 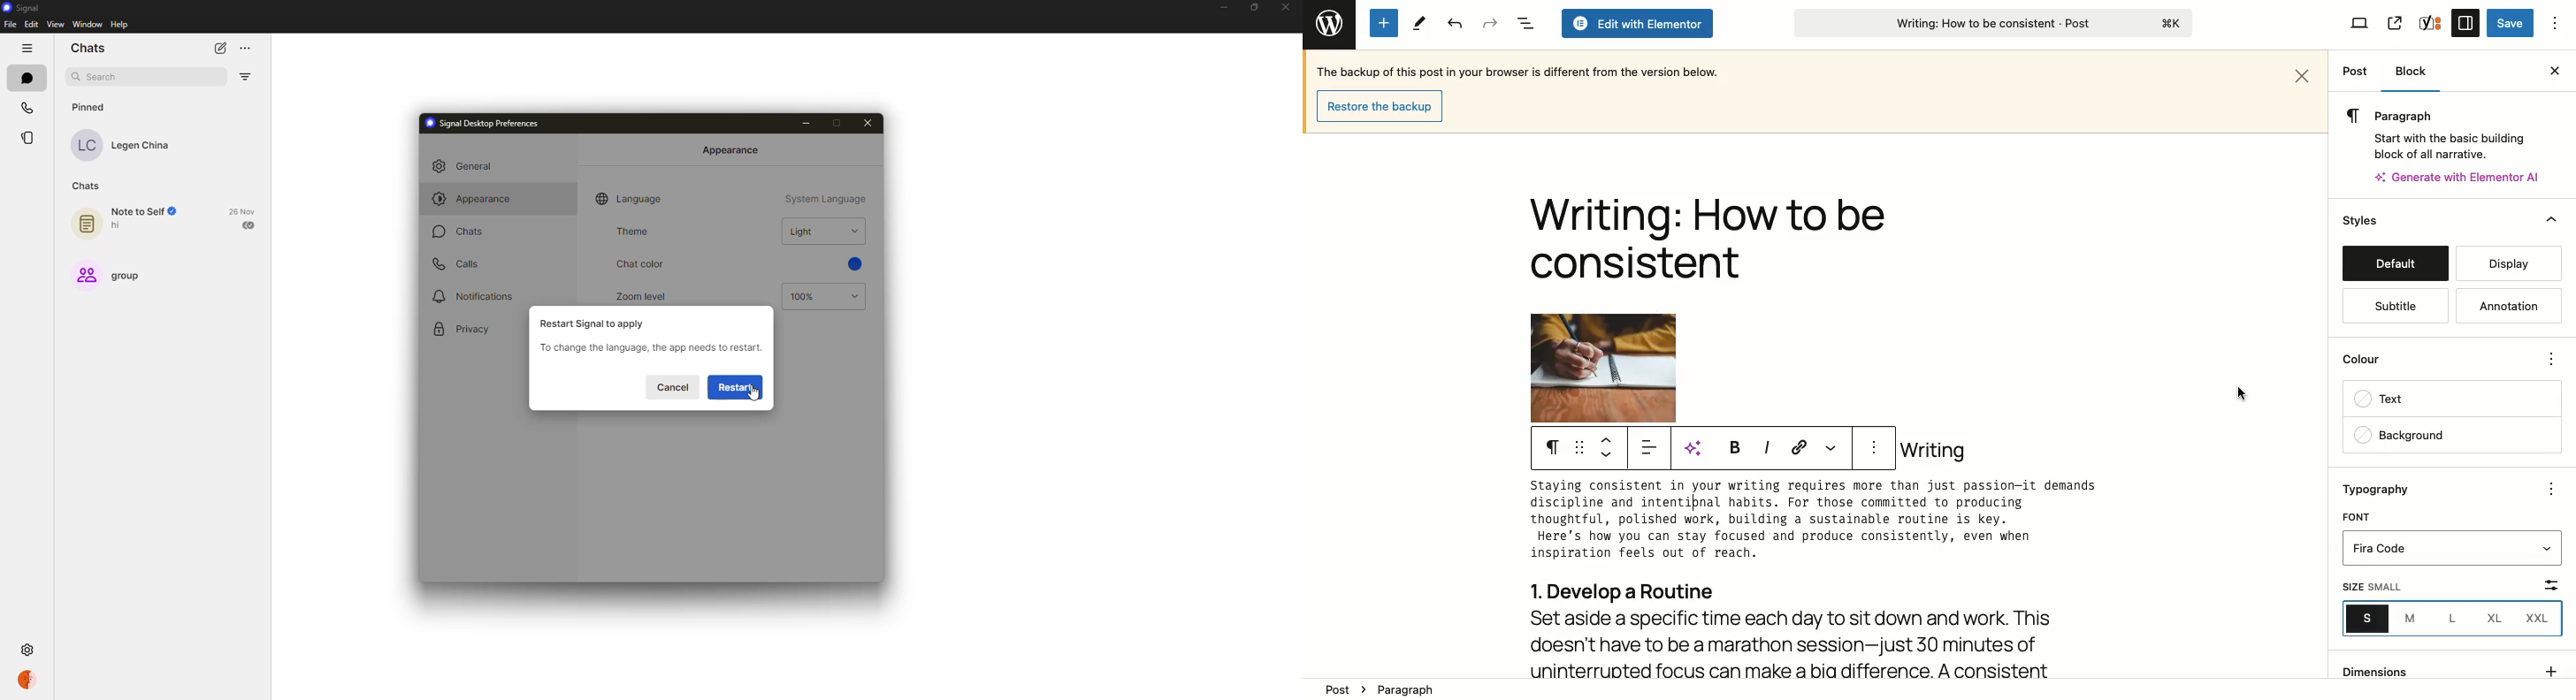 What do you see at coordinates (2394, 23) in the screenshot?
I see `View post` at bounding box center [2394, 23].